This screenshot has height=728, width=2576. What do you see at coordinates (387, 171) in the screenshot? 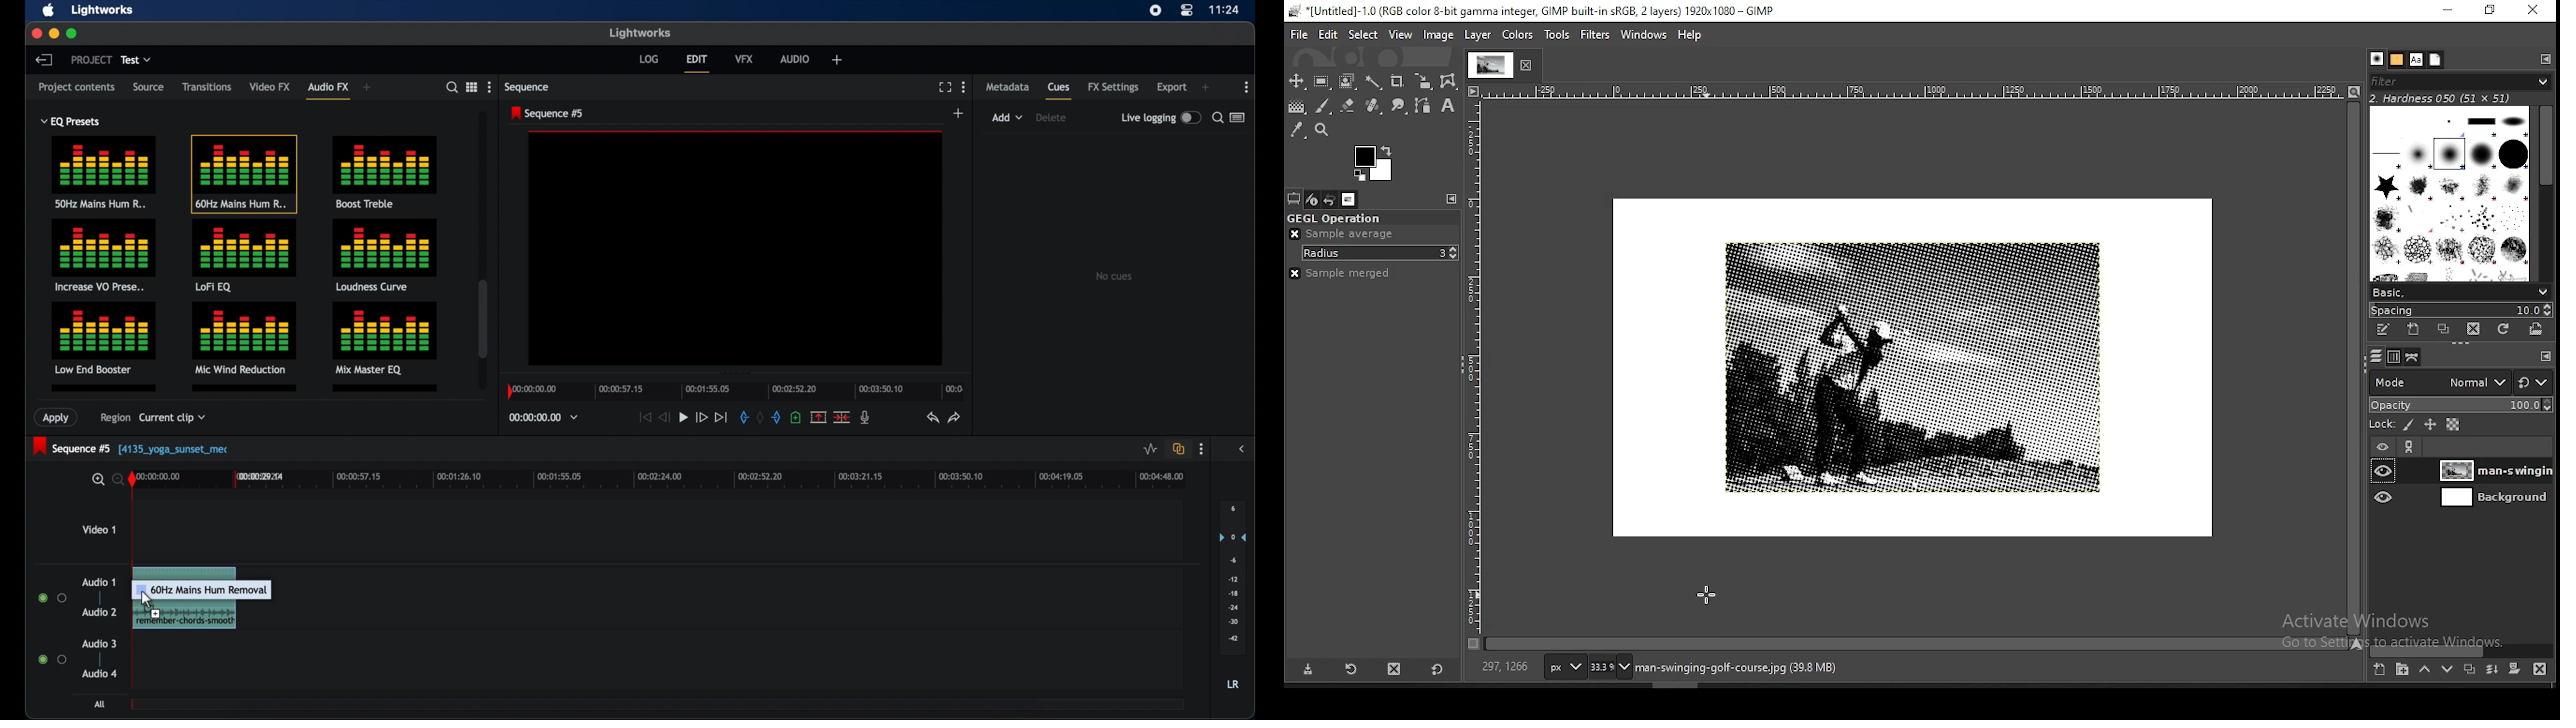
I see `boost treble` at bounding box center [387, 171].